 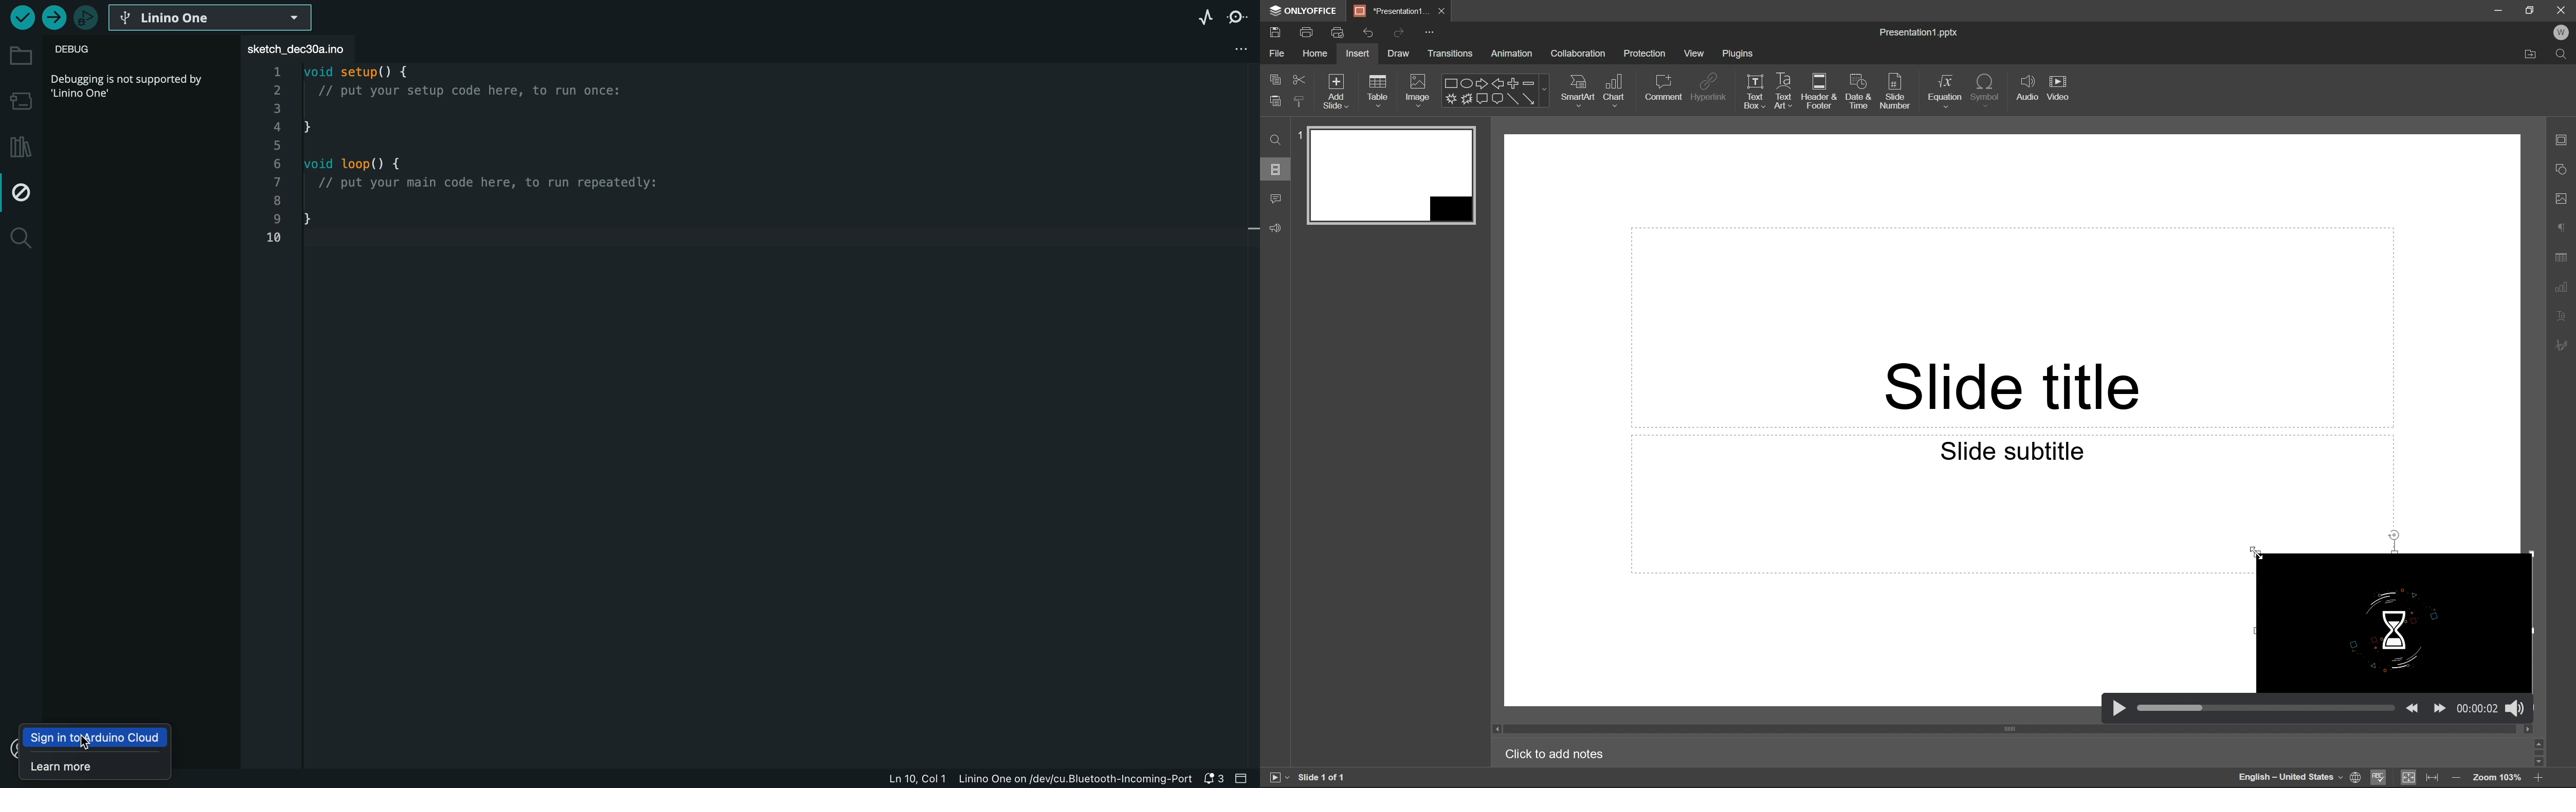 I want to click on video, so click(x=2059, y=88).